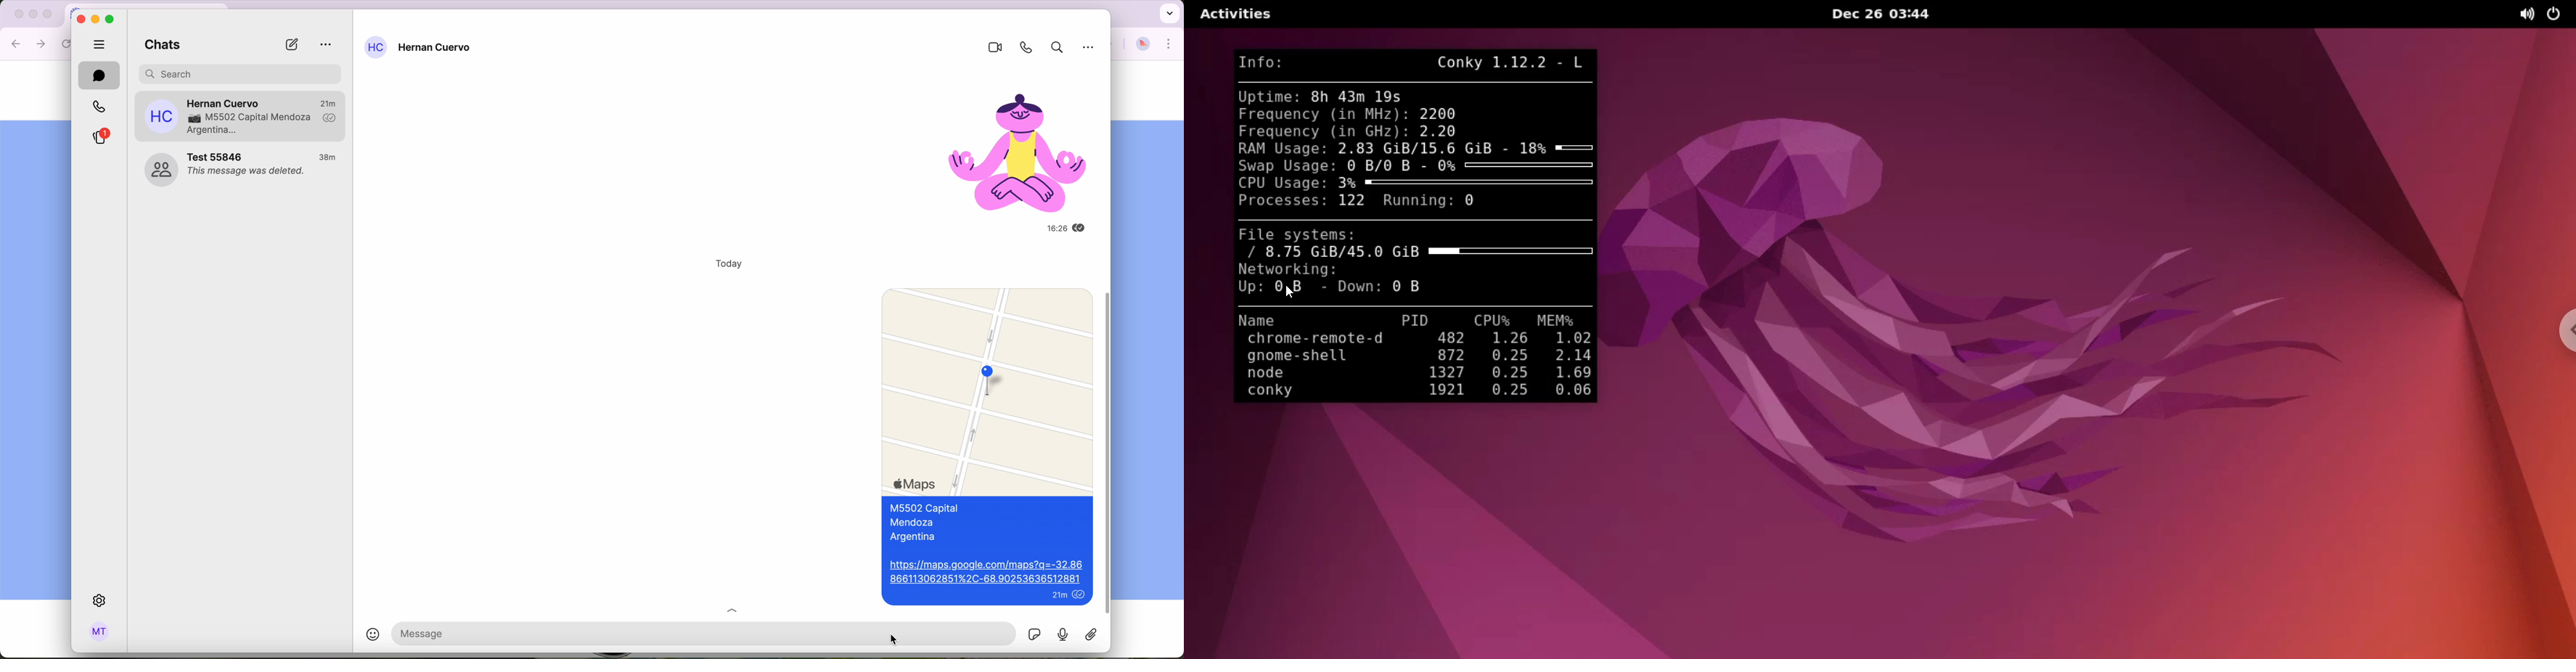  Describe the element at coordinates (986, 573) in the screenshot. I see `https://maps.google.com/maps?q=-32.86
866113062851%2C-68.90253636512881` at that location.